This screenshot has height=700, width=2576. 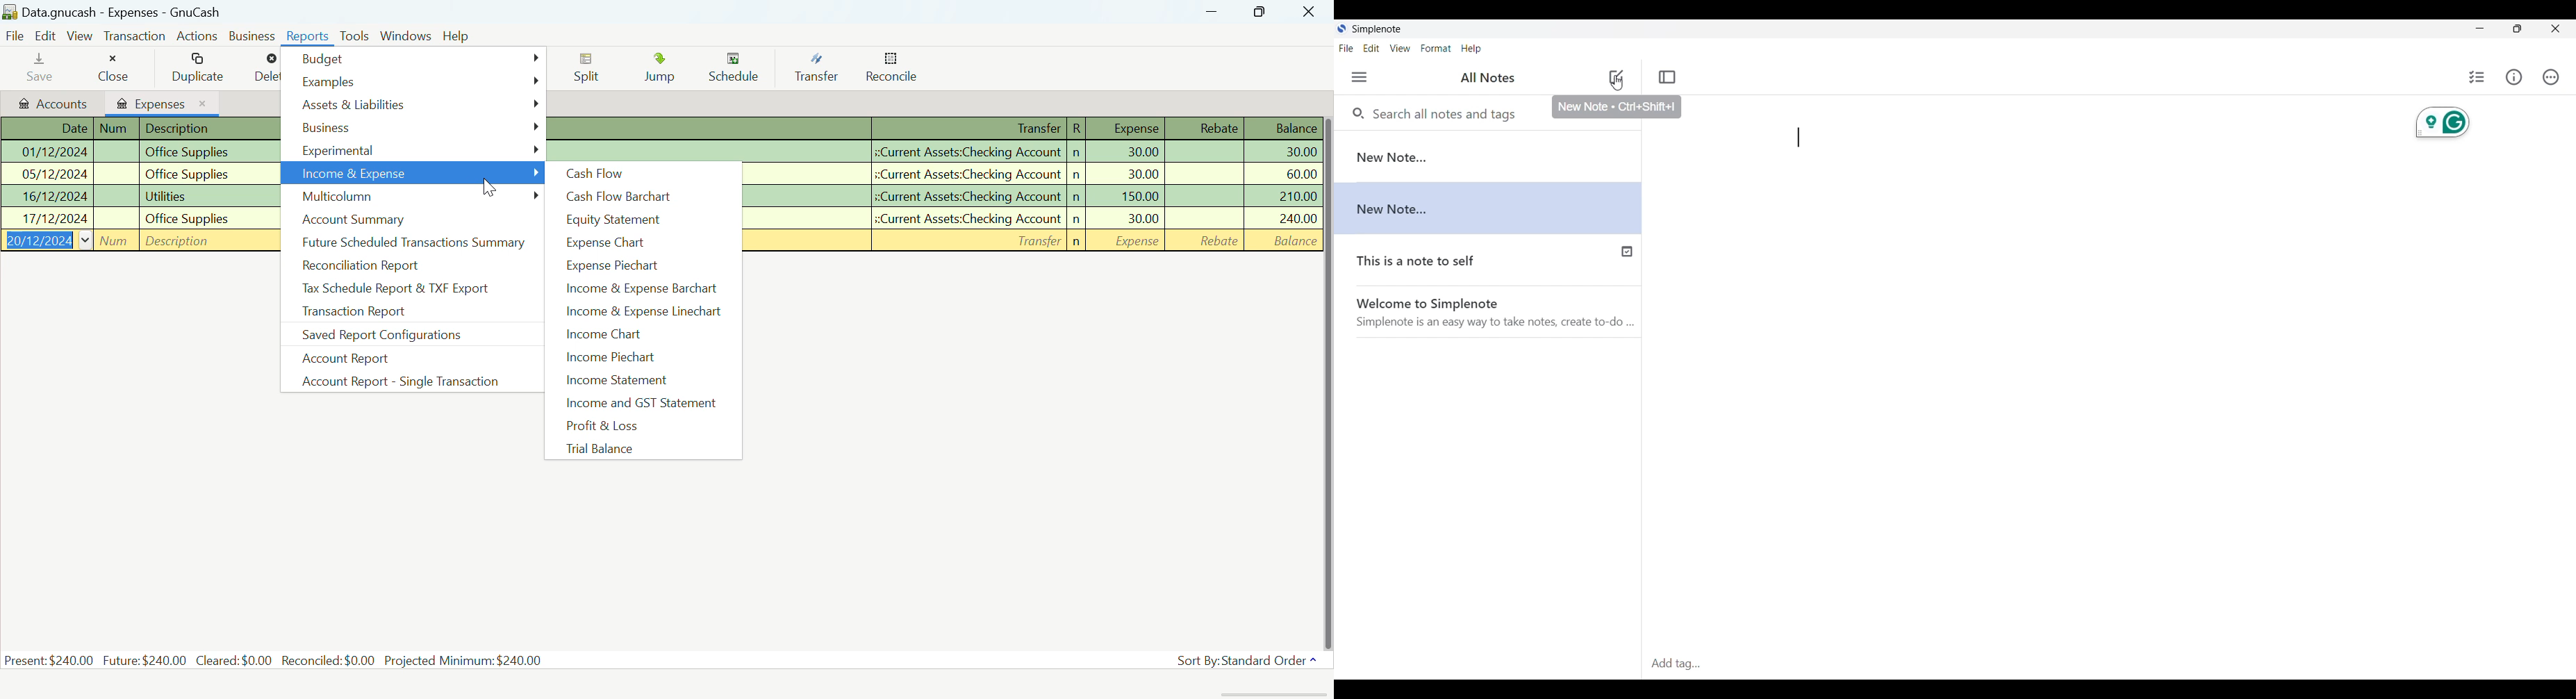 I want to click on Actions, so click(x=2551, y=77).